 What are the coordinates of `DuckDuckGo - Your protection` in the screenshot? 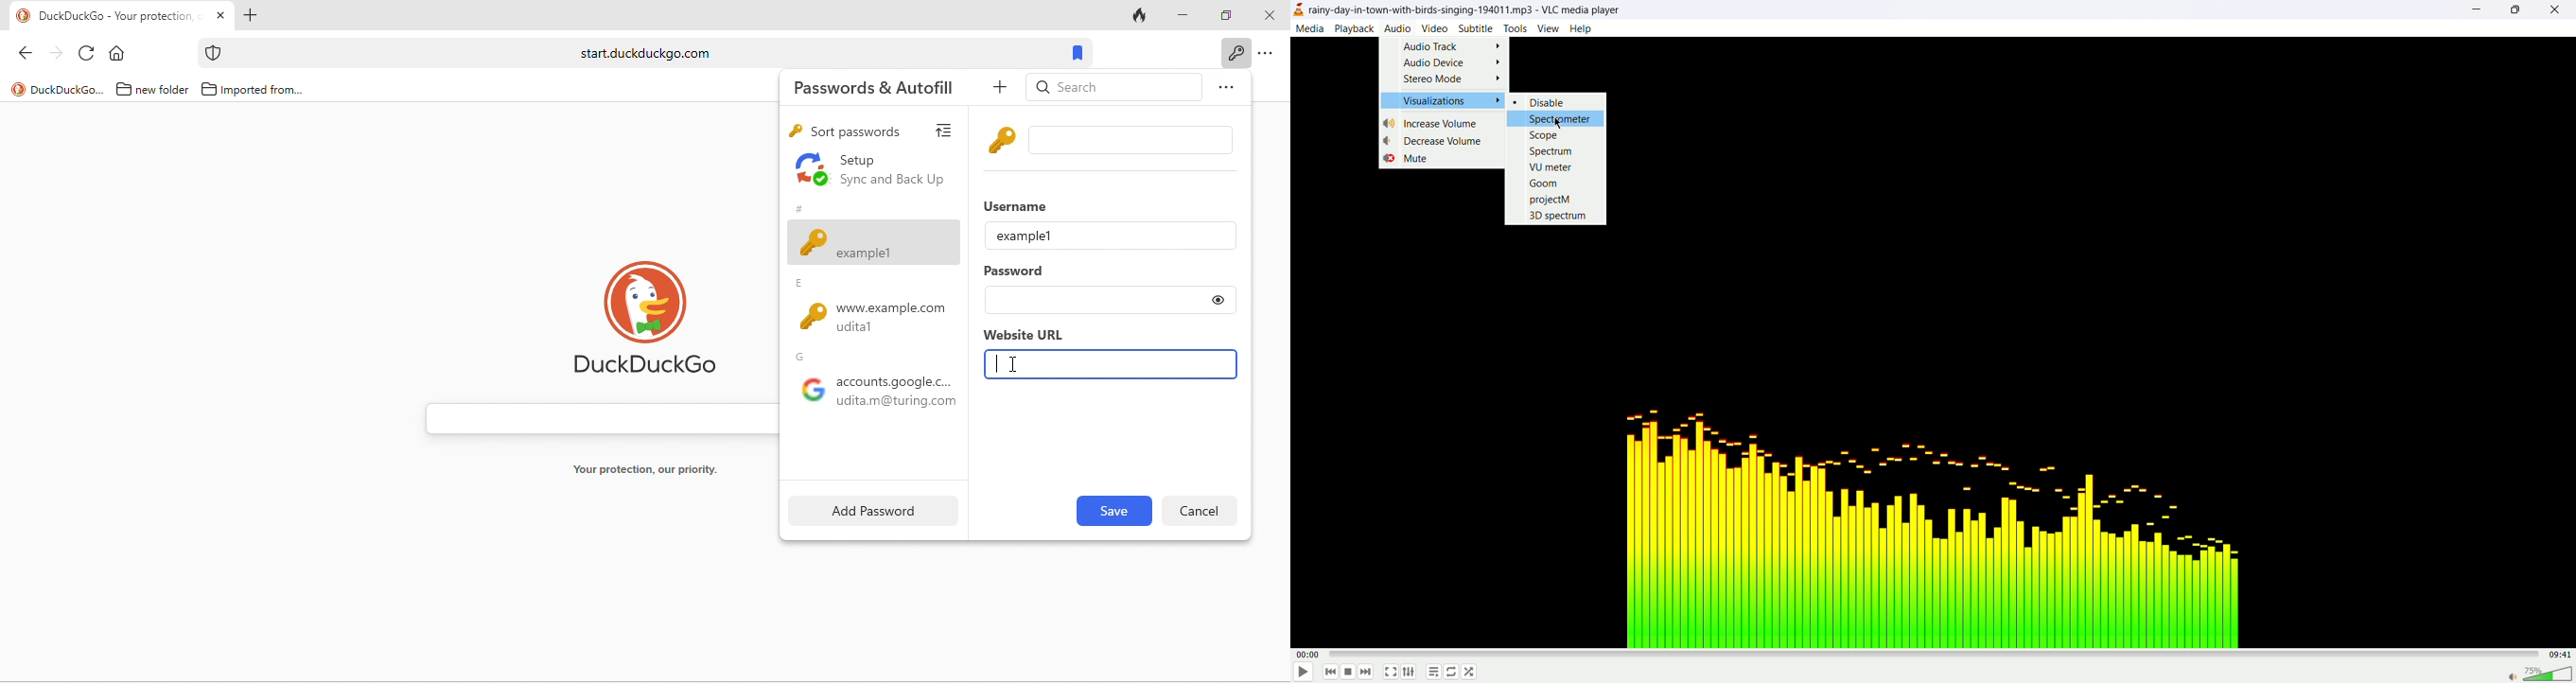 It's located at (122, 16).